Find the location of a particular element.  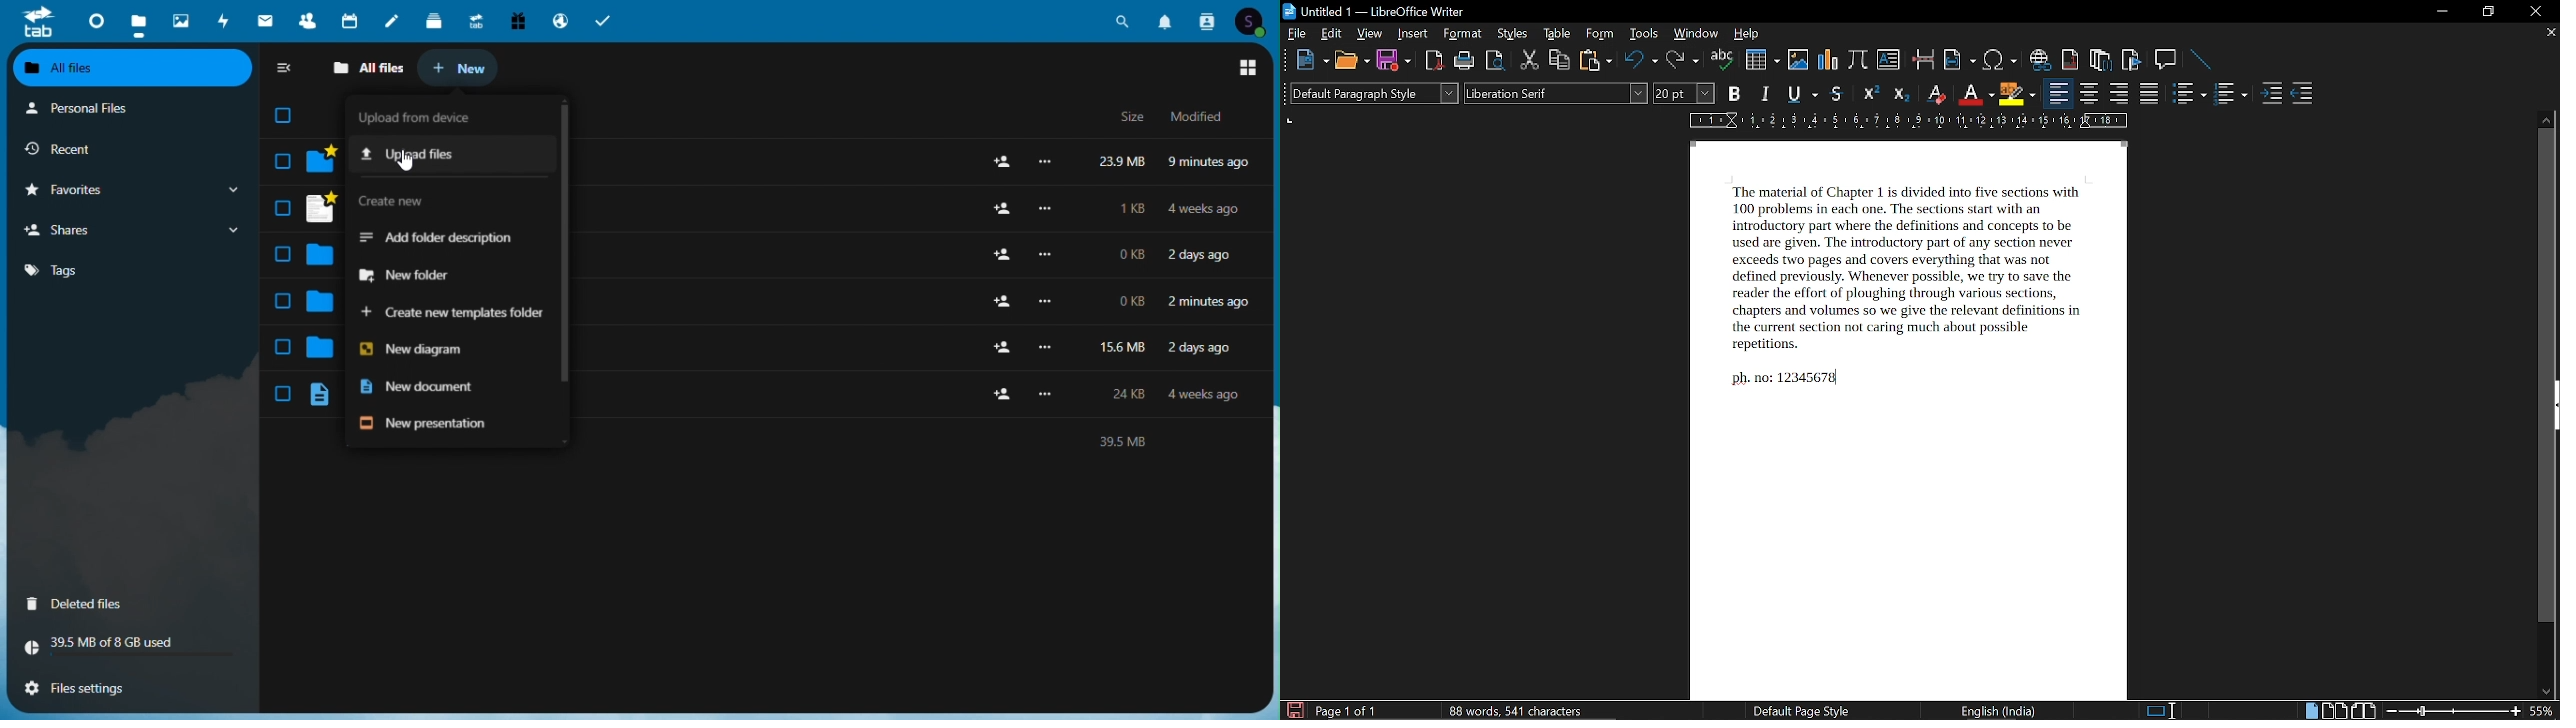

paste is located at coordinates (1596, 60).